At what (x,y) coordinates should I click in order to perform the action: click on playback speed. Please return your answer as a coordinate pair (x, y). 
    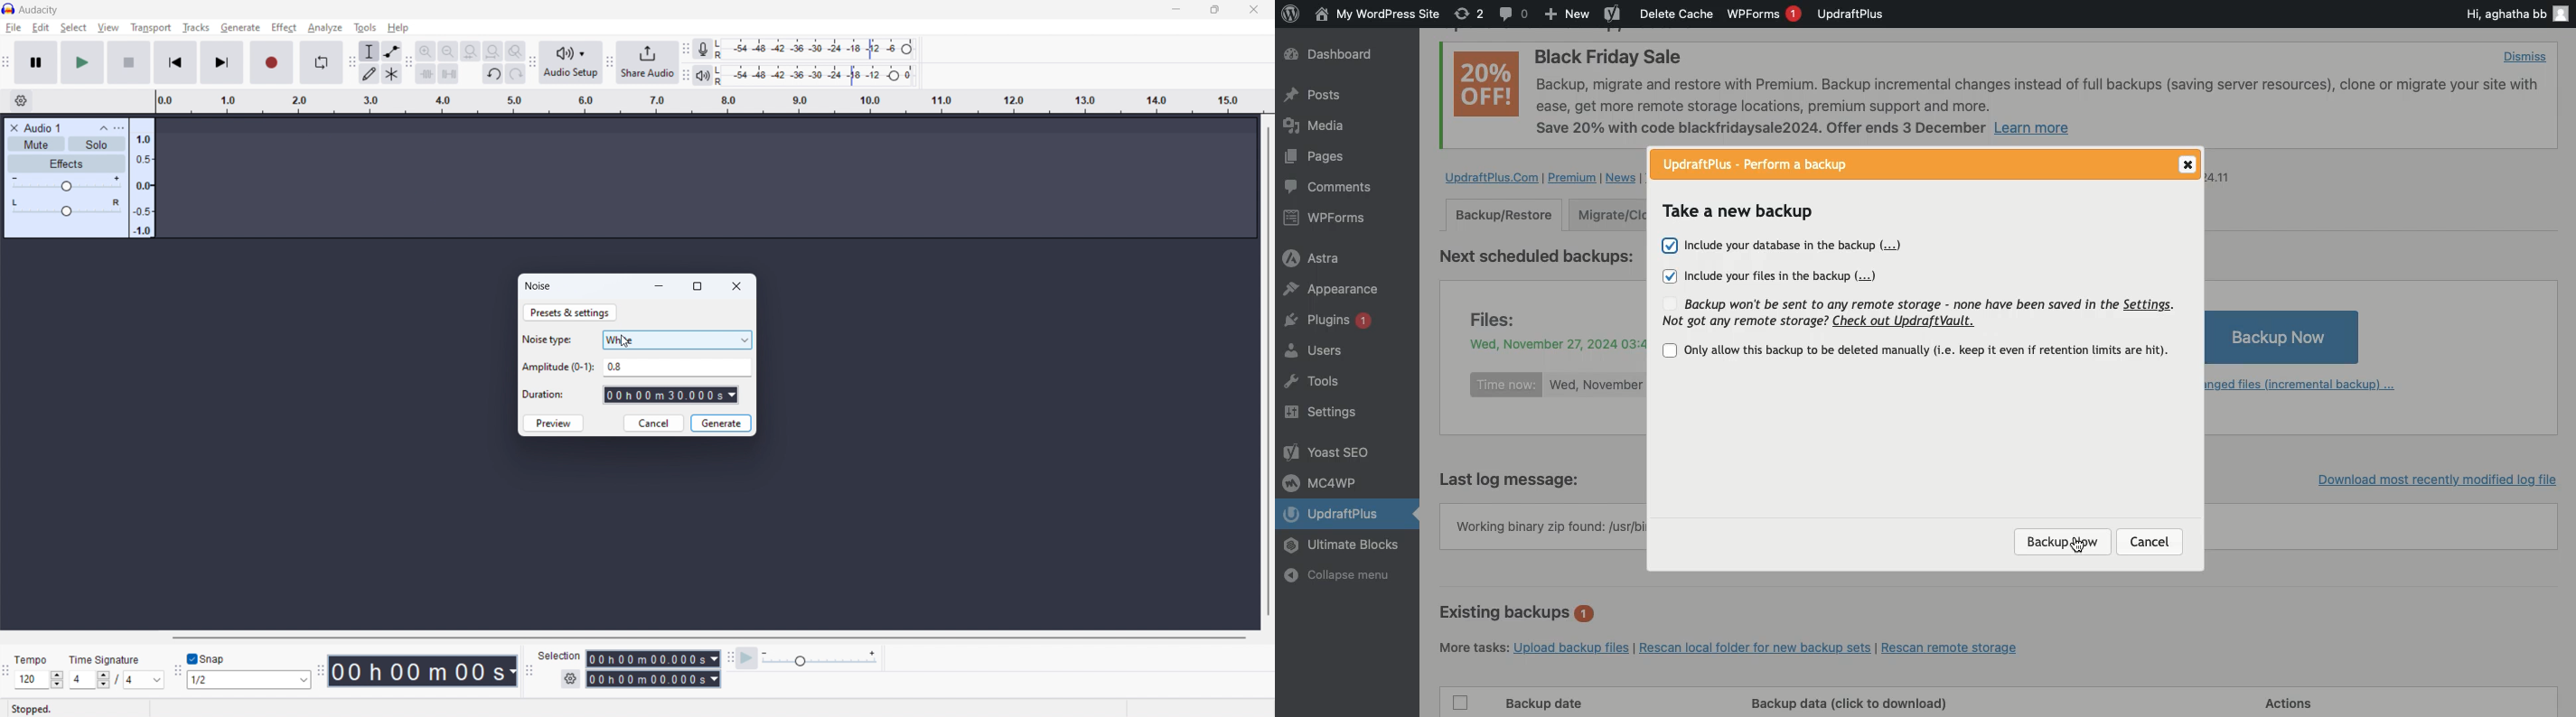
    Looking at the image, I should click on (820, 659).